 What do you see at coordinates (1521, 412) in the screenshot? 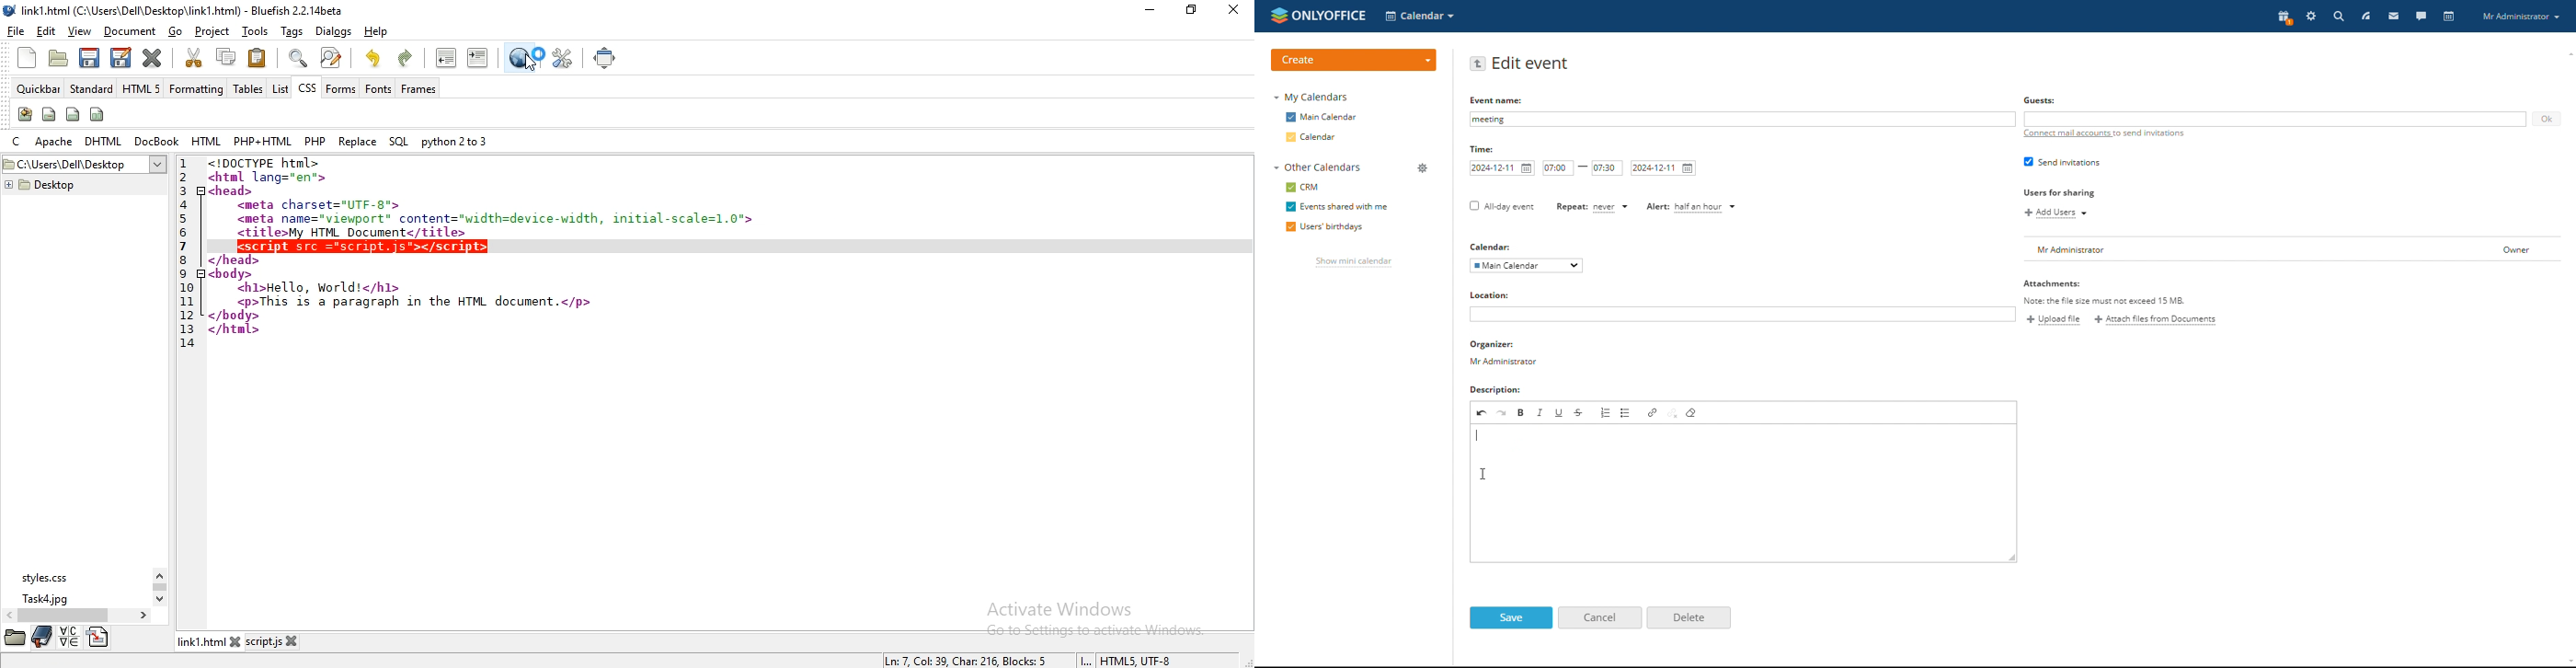
I see `bold` at bounding box center [1521, 412].